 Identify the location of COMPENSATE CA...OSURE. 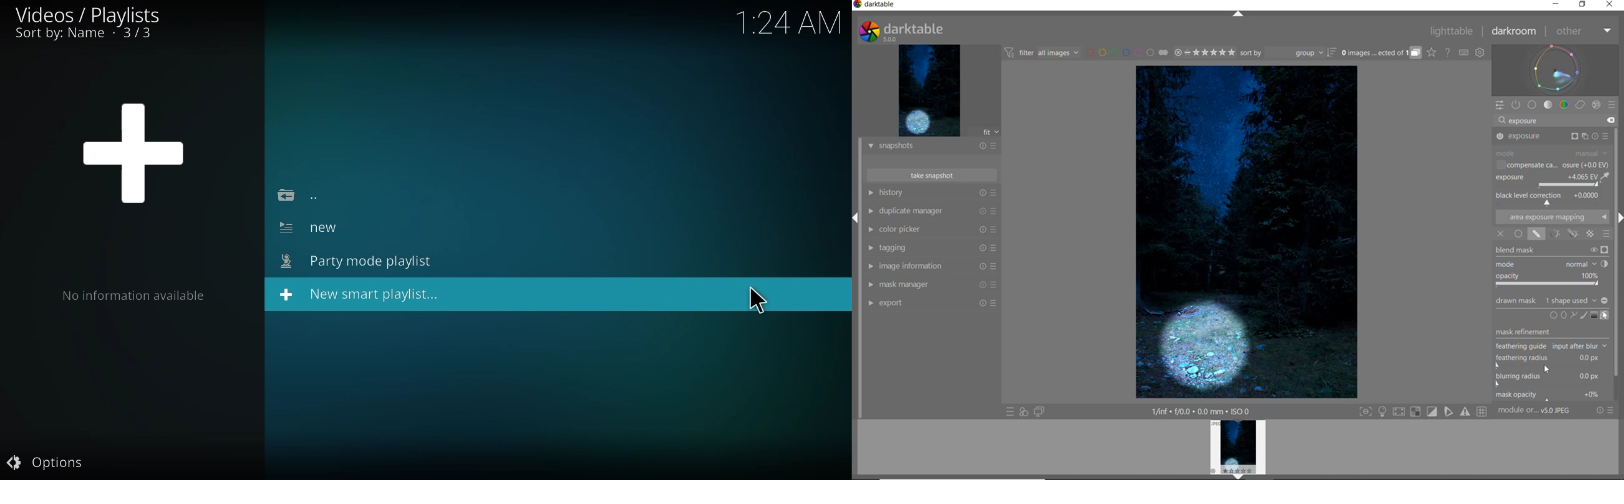
(1552, 165).